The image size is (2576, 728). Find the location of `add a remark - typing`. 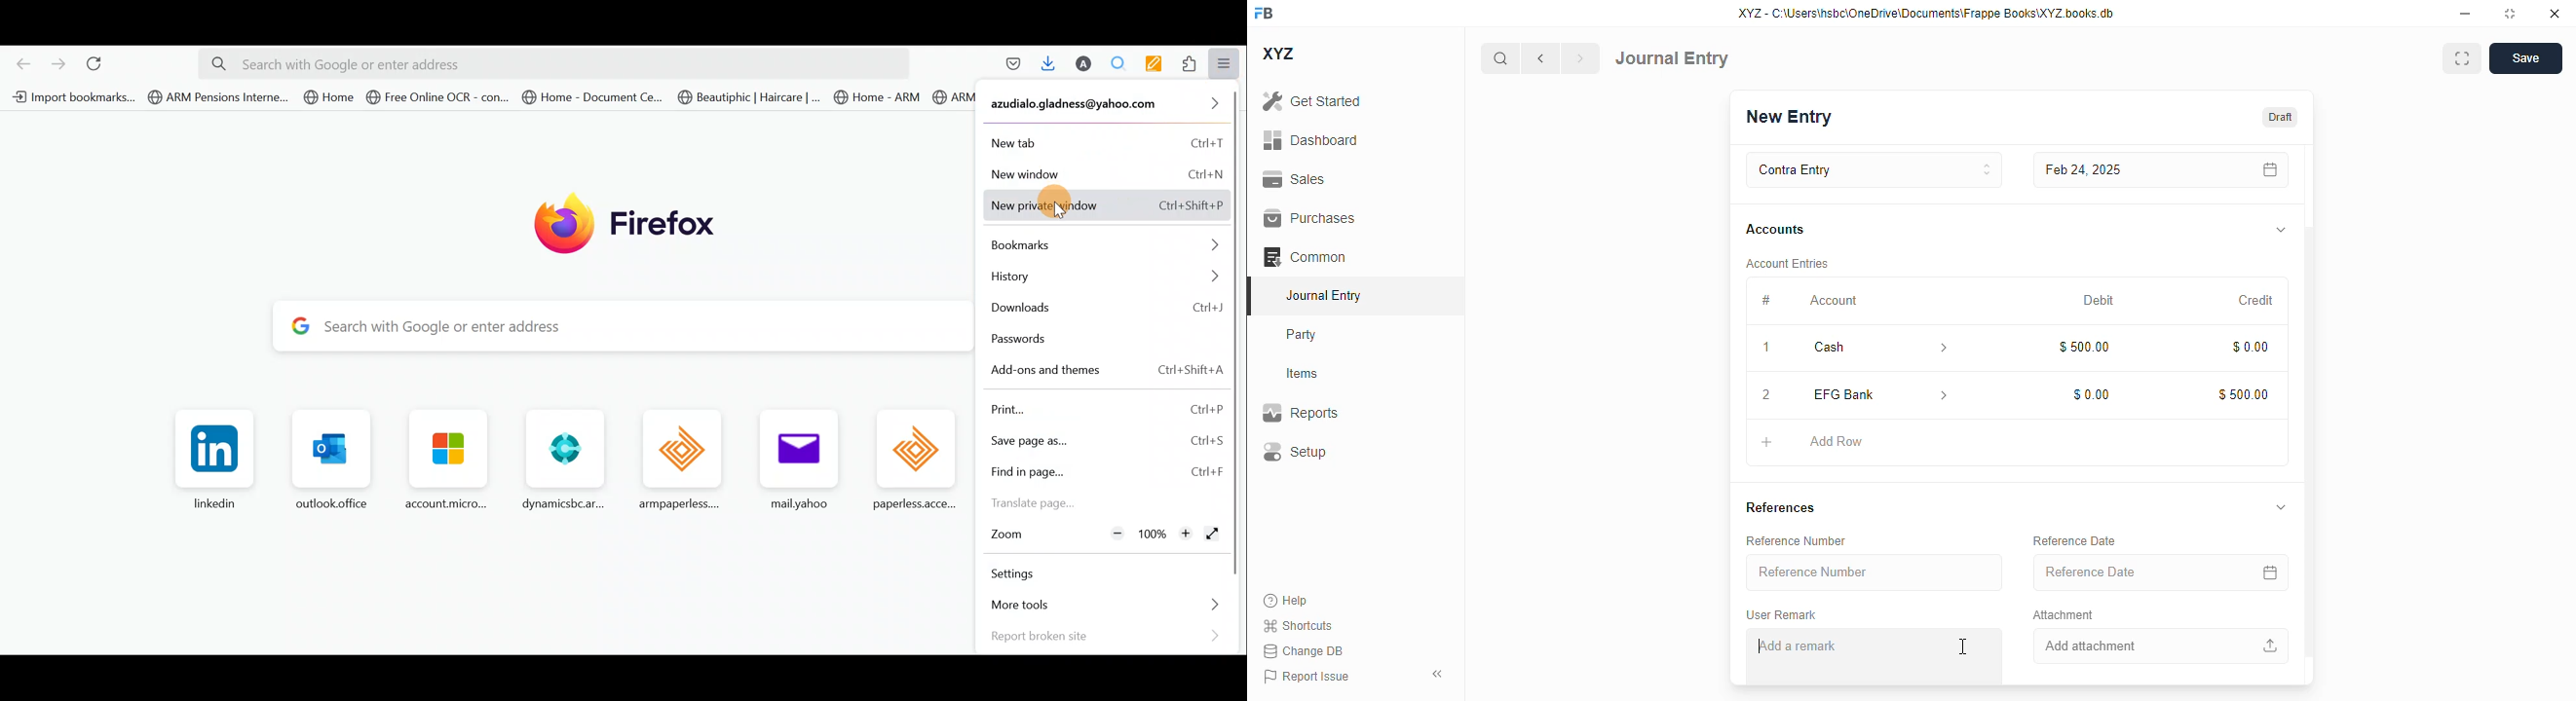

add a remark - typing is located at coordinates (1805, 647).